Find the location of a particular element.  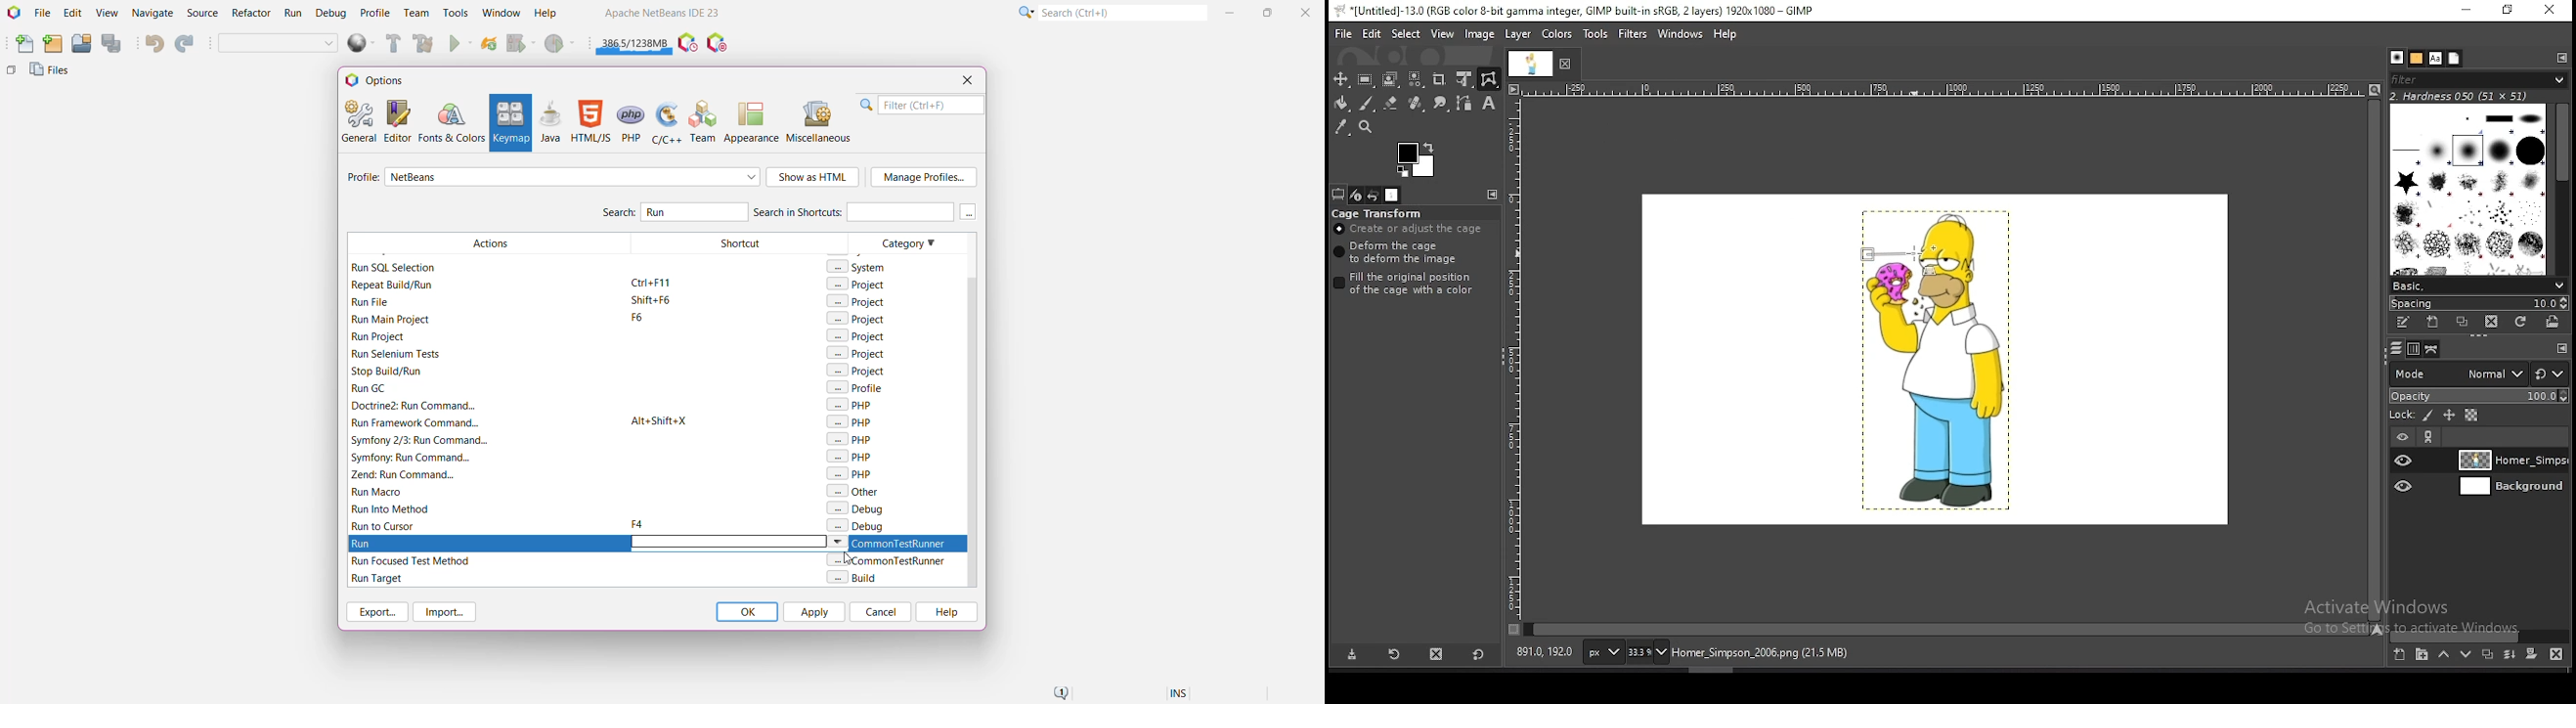

link is located at coordinates (2430, 438).